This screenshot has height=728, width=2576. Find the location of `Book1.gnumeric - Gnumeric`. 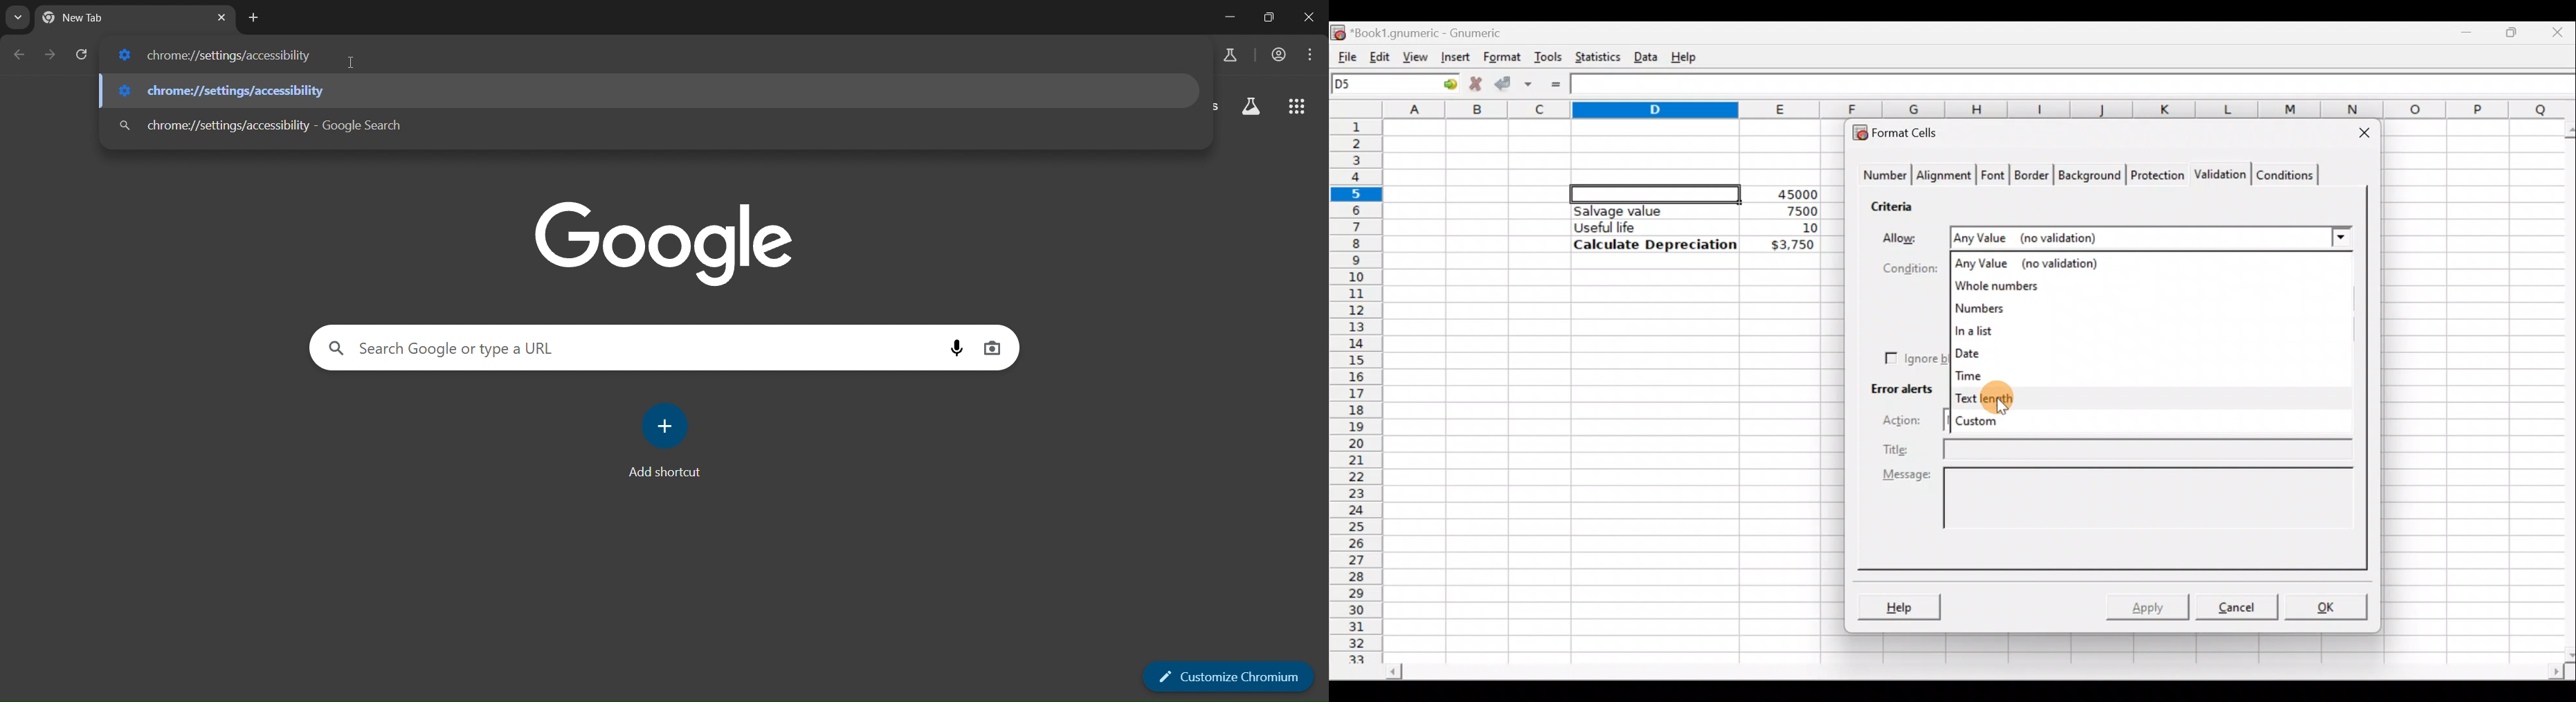

Book1.gnumeric - Gnumeric is located at coordinates (1435, 32).